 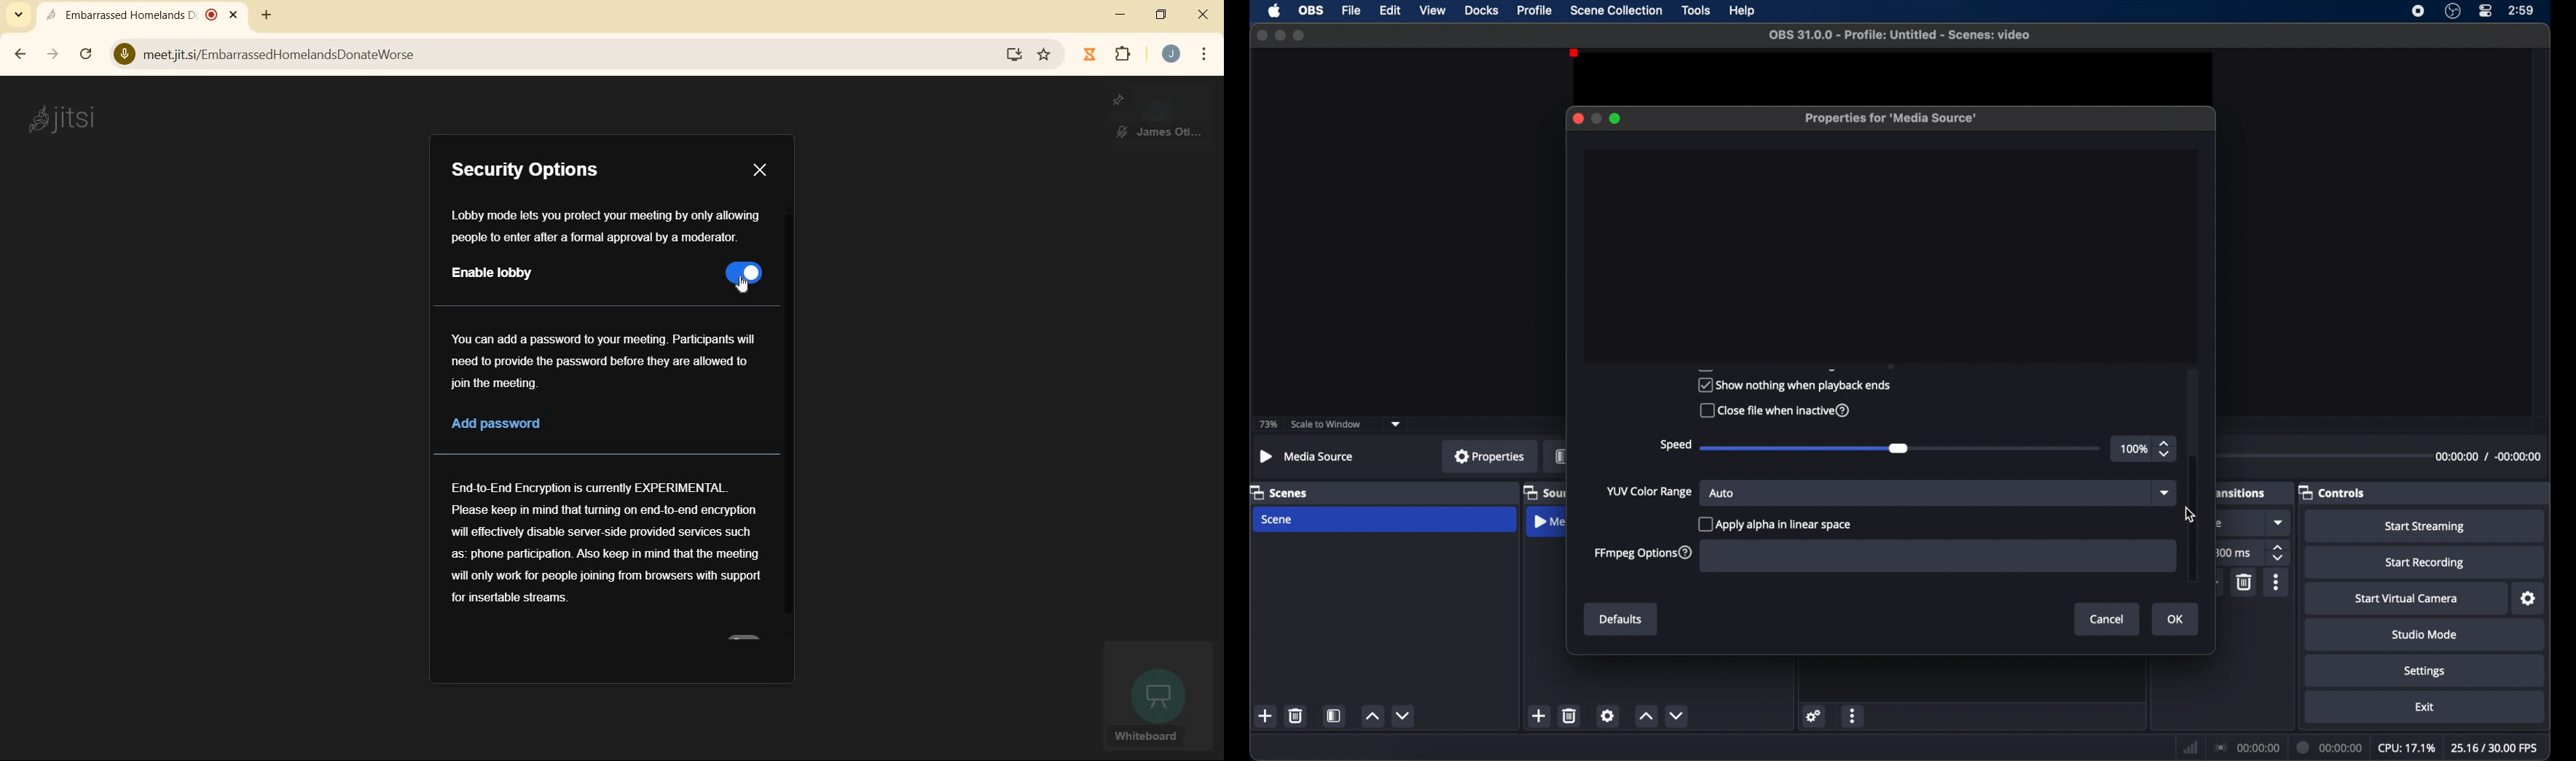 I want to click on dropdown, so click(x=1396, y=424).